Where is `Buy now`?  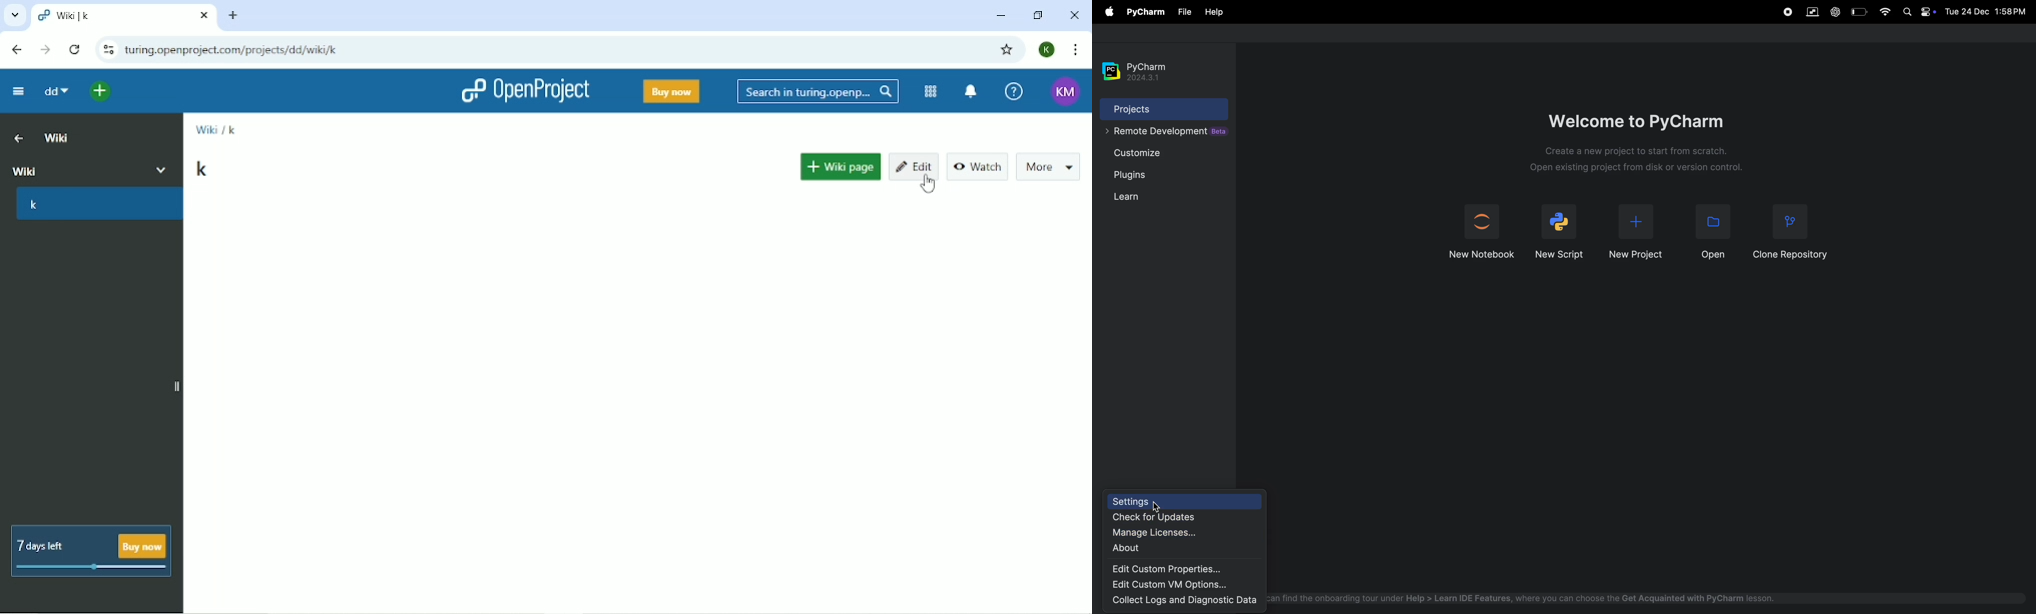
Buy now is located at coordinates (671, 91).